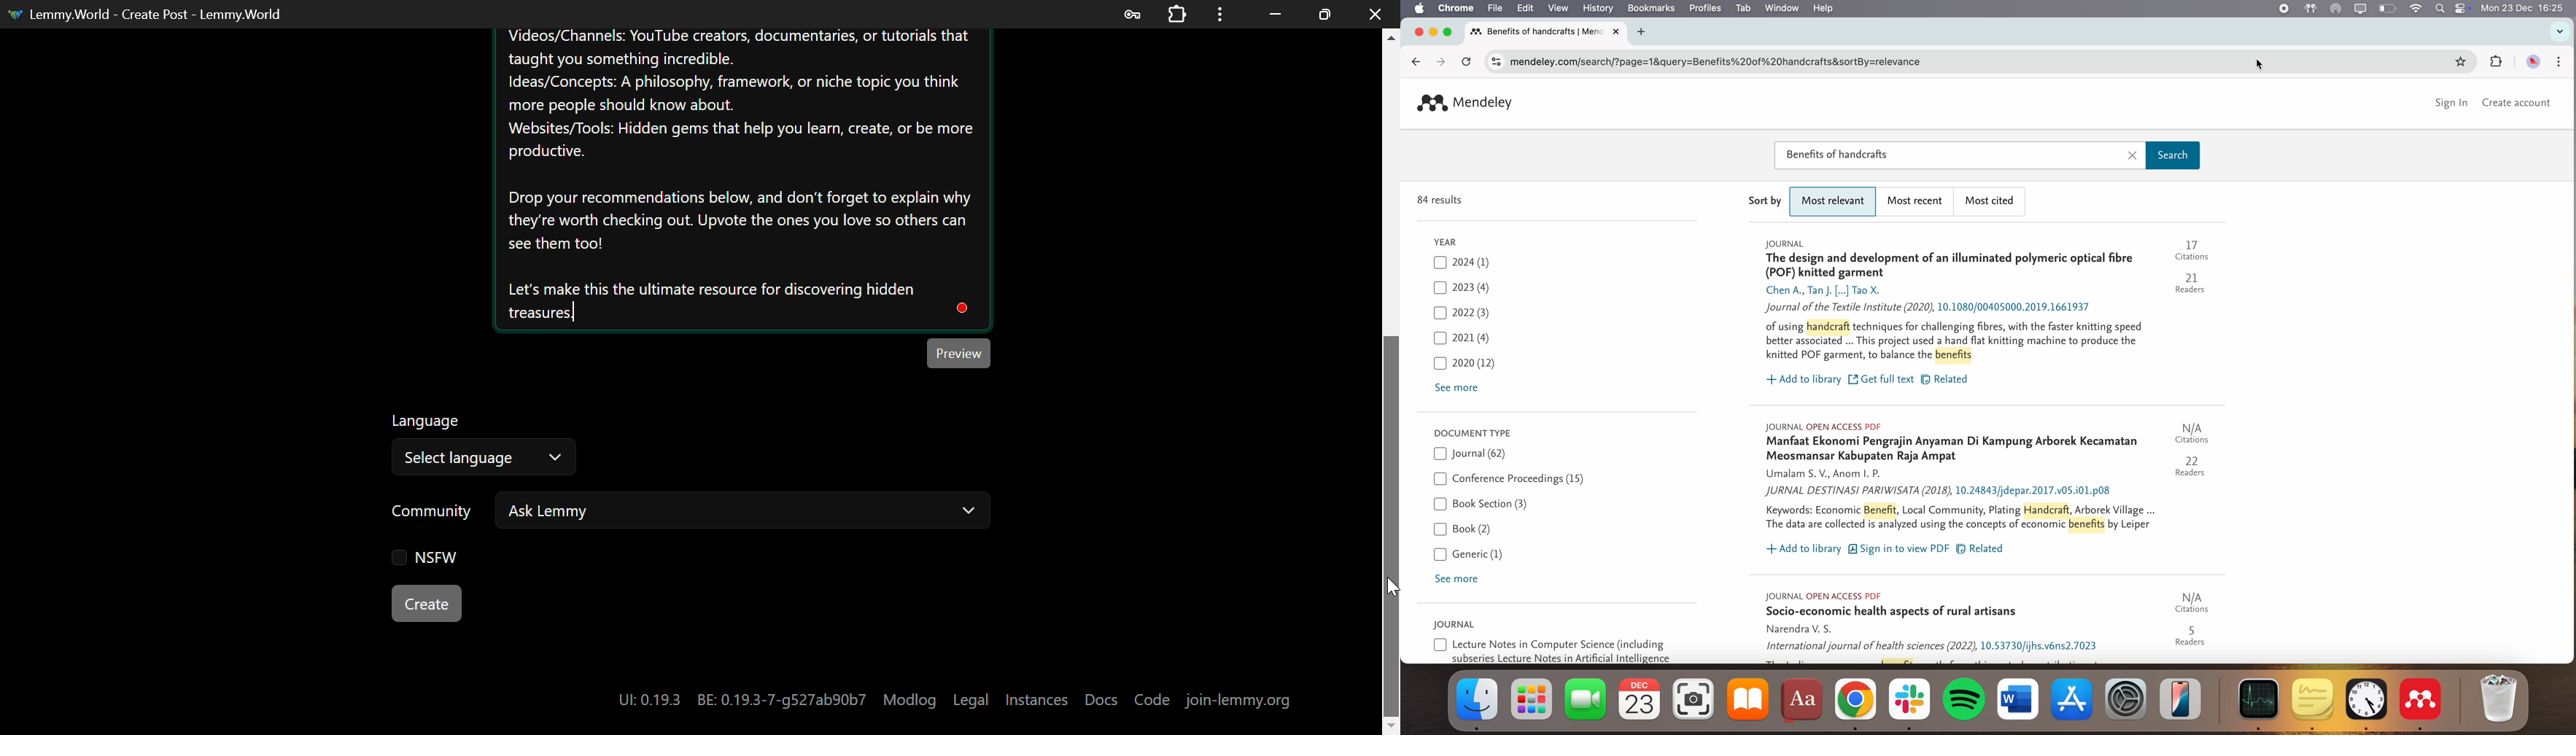 This screenshot has width=2576, height=756. What do you see at coordinates (1986, 490) in the screenshot?
I see `article` at bounding box center [1986, 490].